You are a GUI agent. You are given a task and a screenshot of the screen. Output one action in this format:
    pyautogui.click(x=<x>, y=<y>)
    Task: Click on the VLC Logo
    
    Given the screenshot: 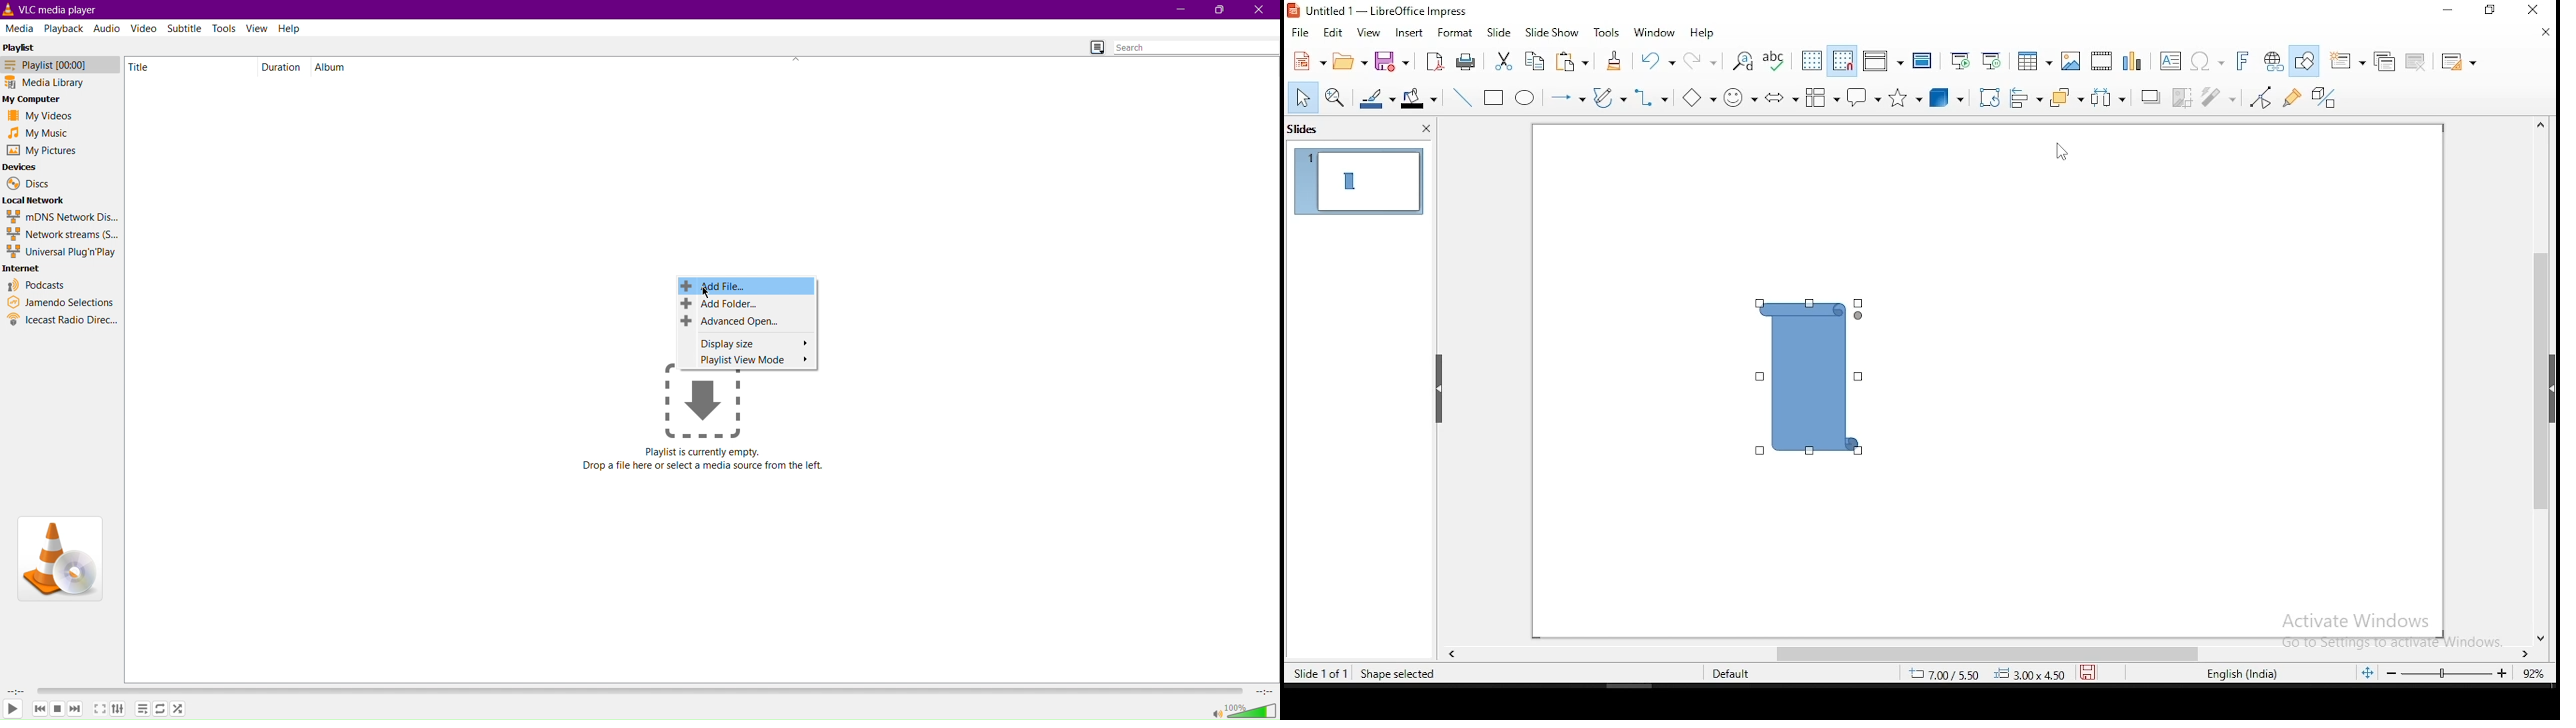 What is the action you would take?
    pyautogui.click(x=59, y=557)
    